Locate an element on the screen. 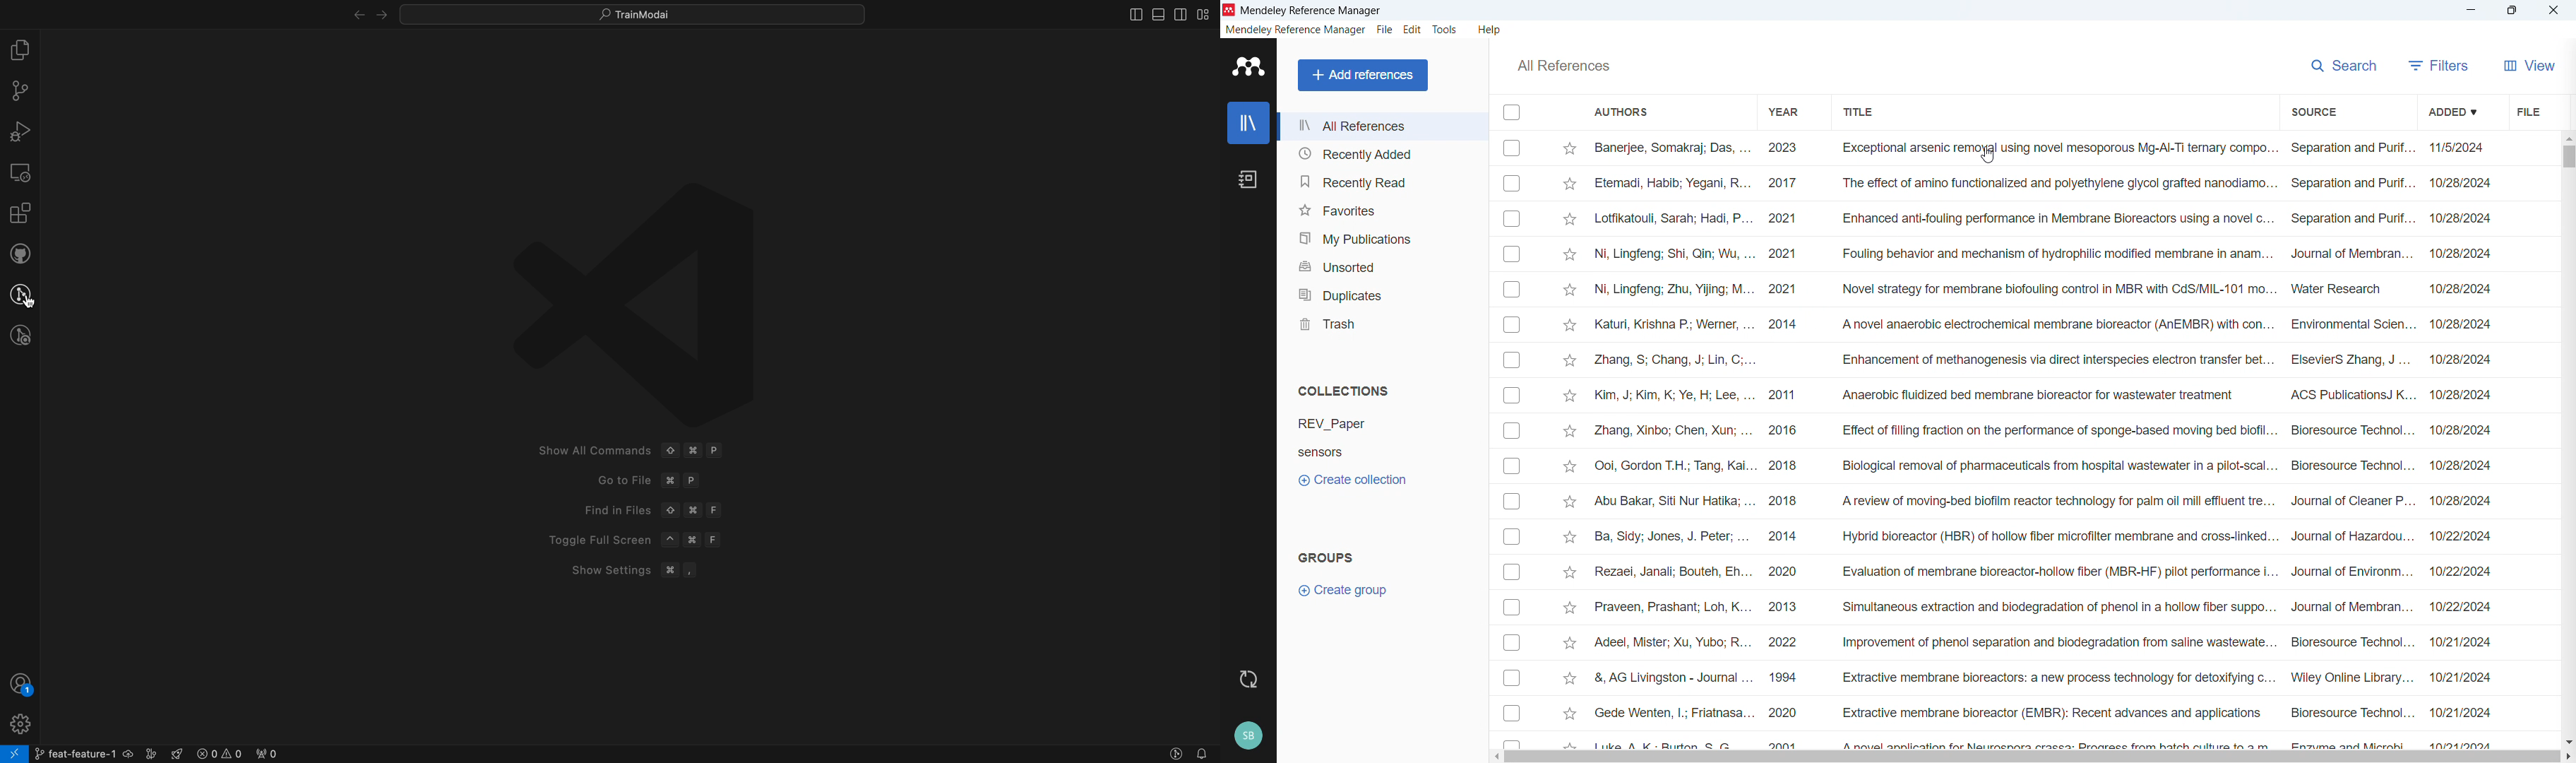 The width and height of the screenshot is (2576, 784). 2023 is located at coordinates (1785, 150).